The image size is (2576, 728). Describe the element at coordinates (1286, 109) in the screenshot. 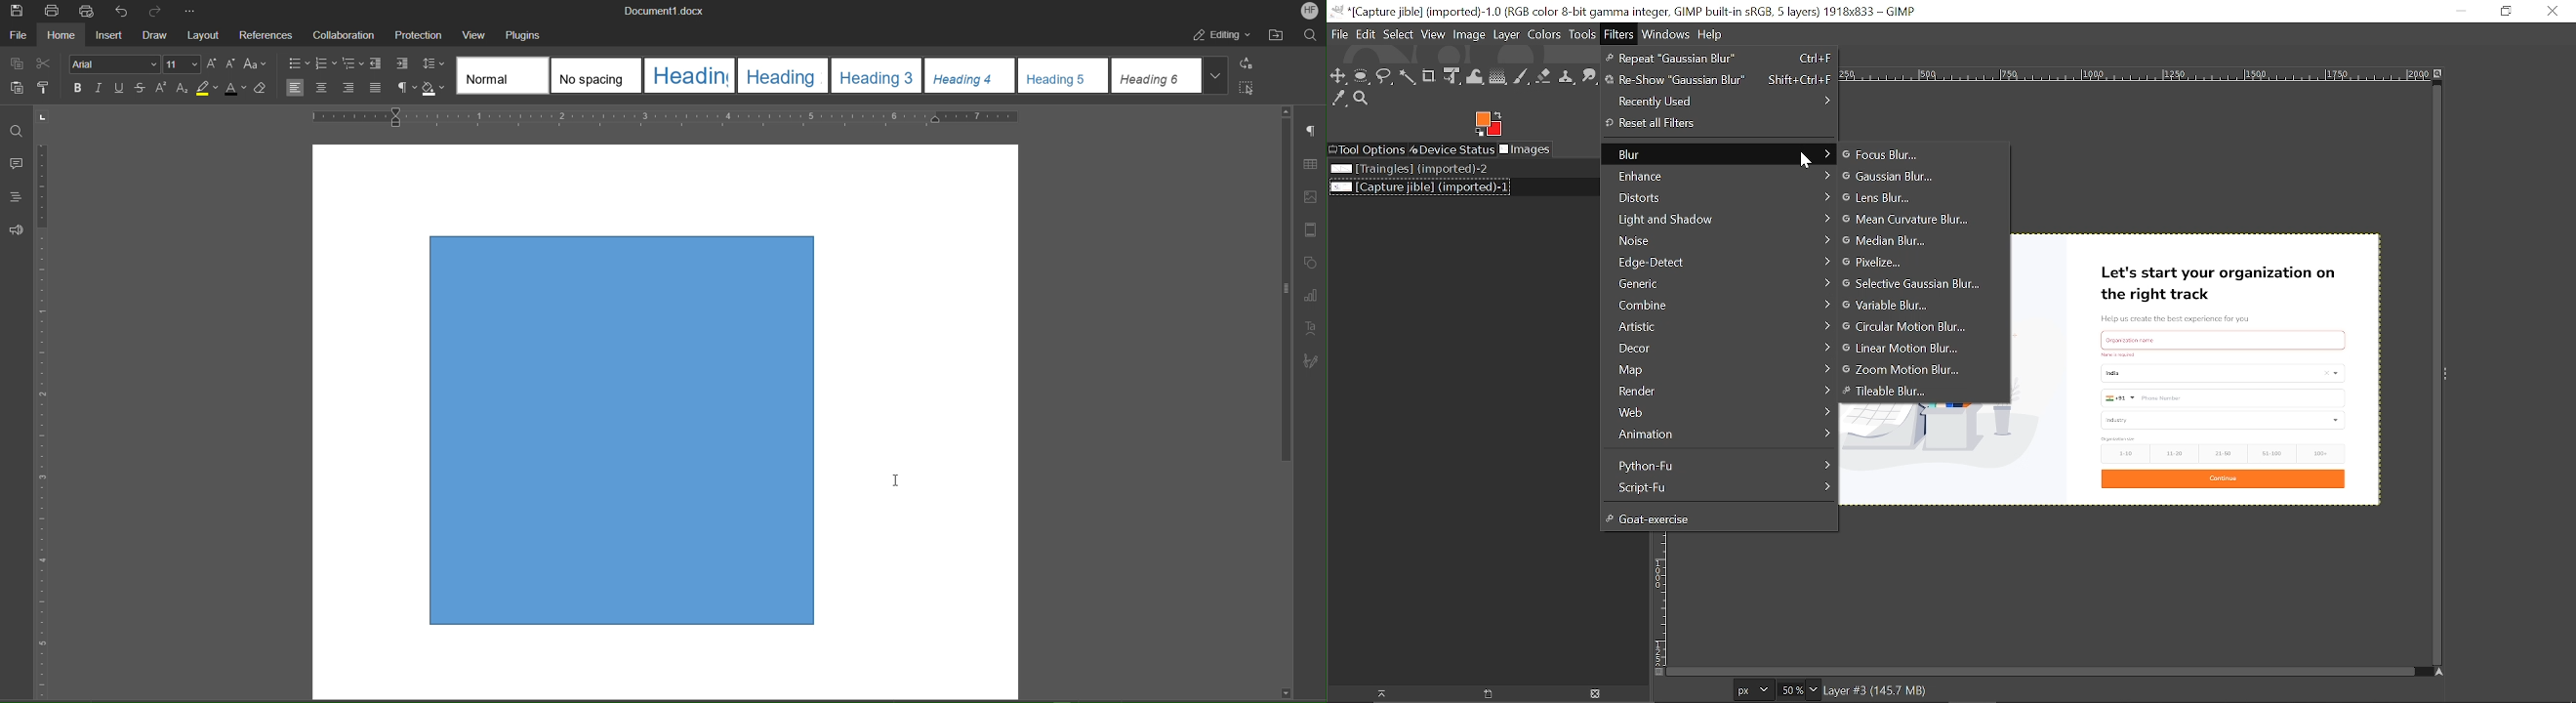

I see `Scroll up` at that location.